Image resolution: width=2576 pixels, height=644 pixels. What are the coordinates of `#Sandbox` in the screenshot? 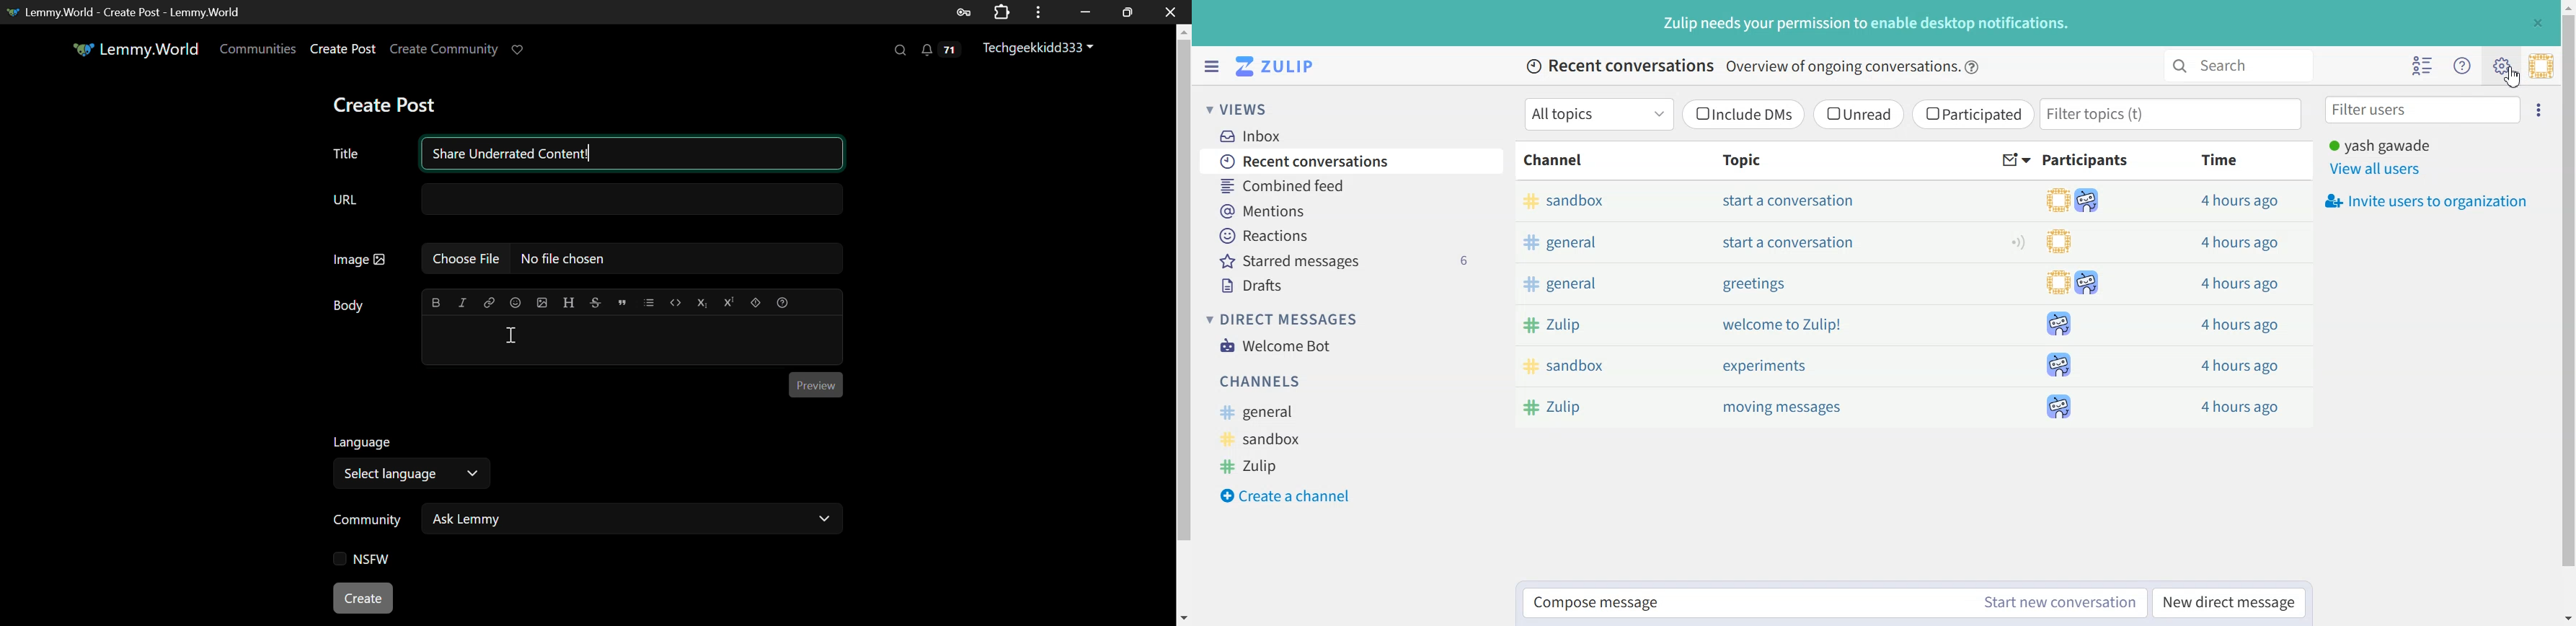 It's located at (1592, 366).